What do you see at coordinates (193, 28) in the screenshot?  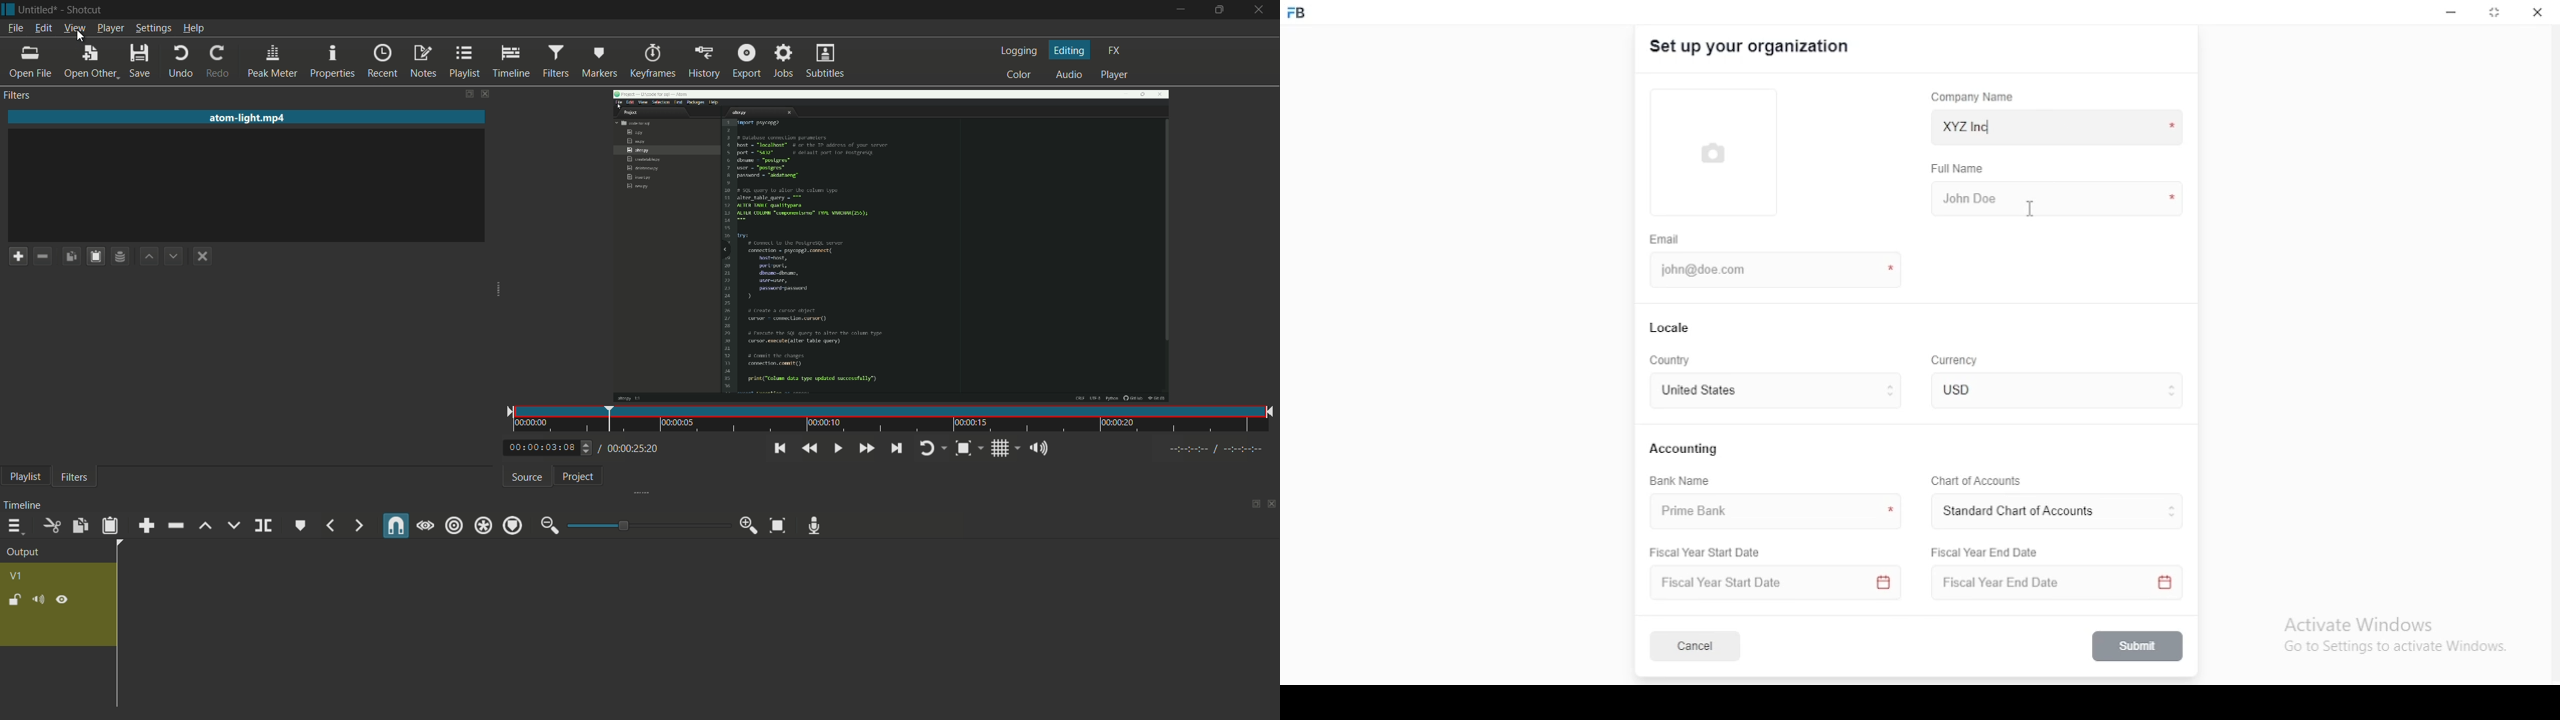 I see `help menu` at bounding box center [193, 28].